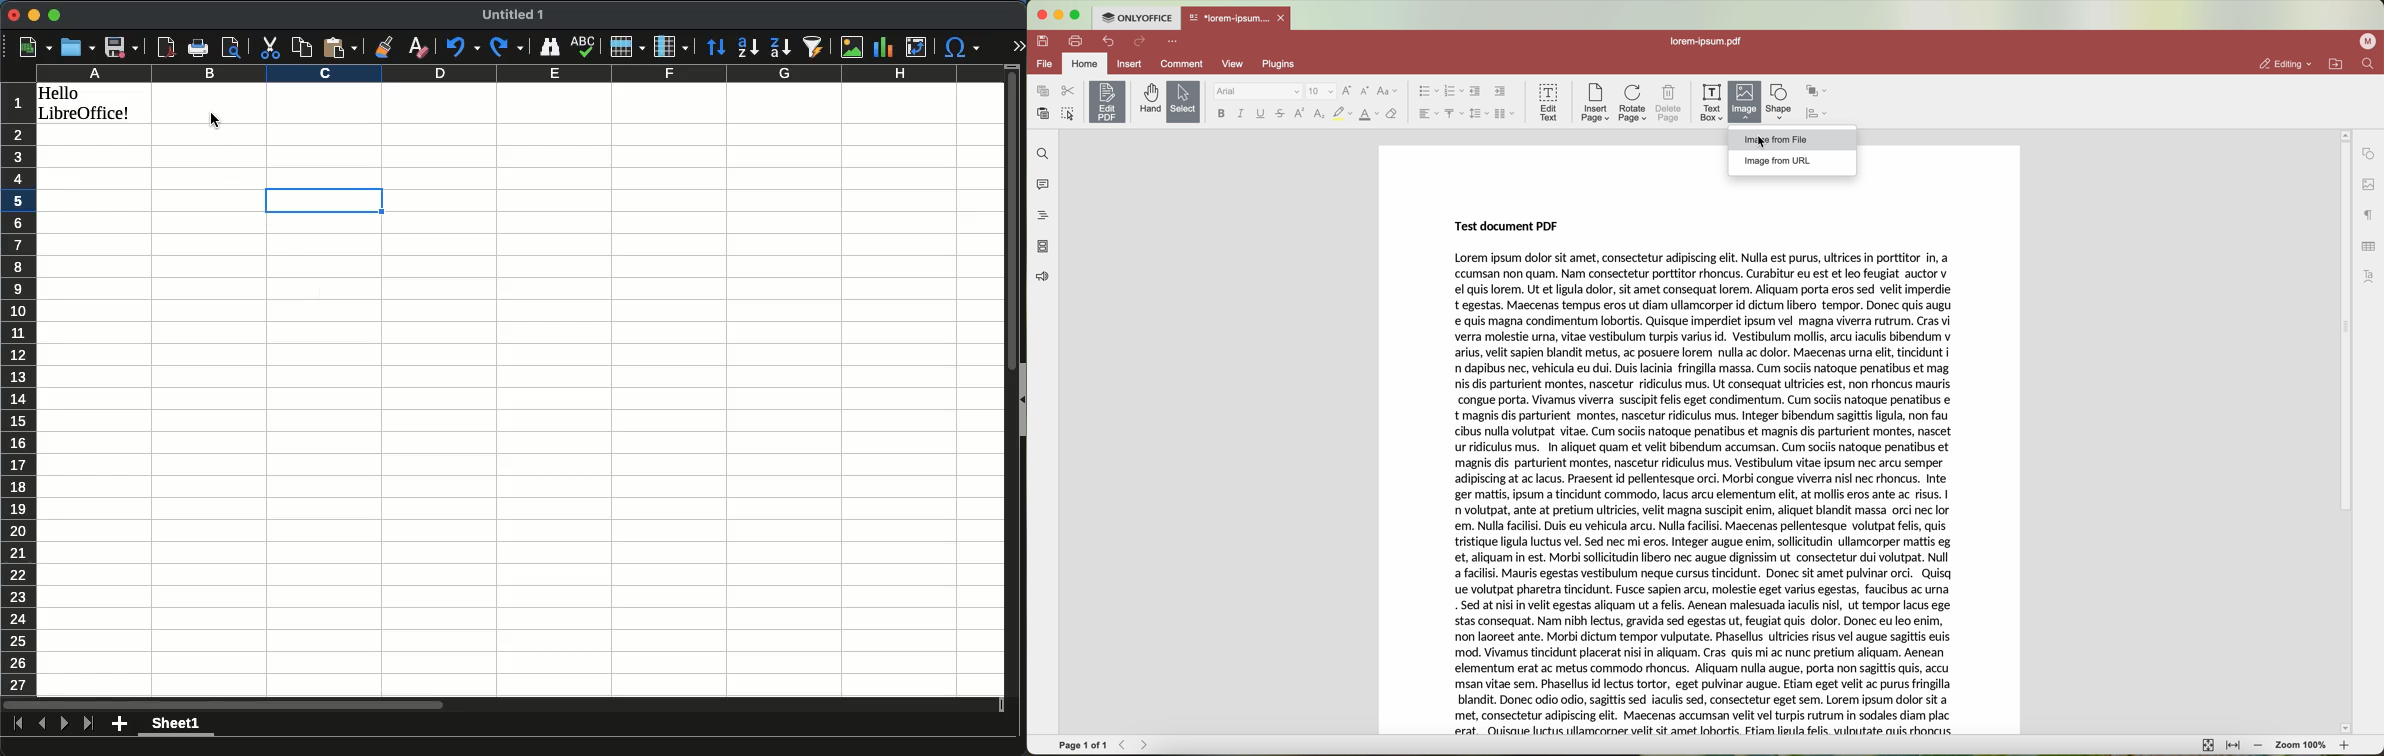  What do you see at coordinates (1110, 41) in the screenshot?
I see `undo` at bounding box center [1110, 41].